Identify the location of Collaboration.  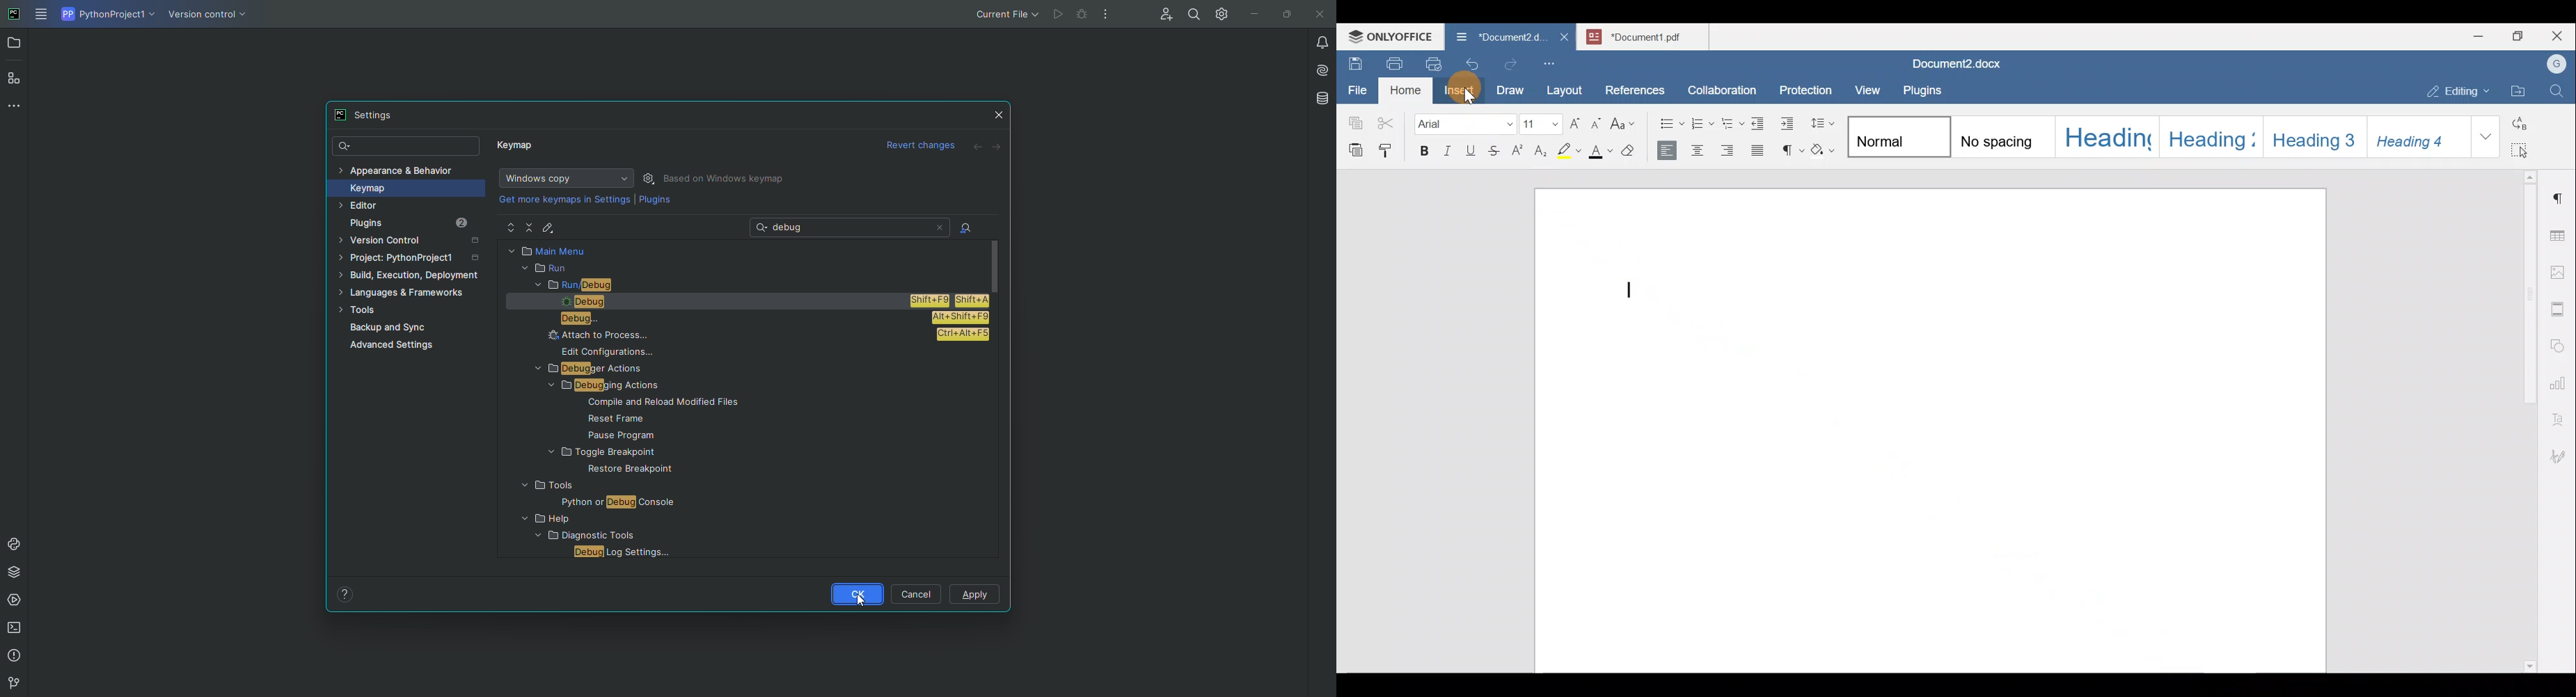
(1720, 83).